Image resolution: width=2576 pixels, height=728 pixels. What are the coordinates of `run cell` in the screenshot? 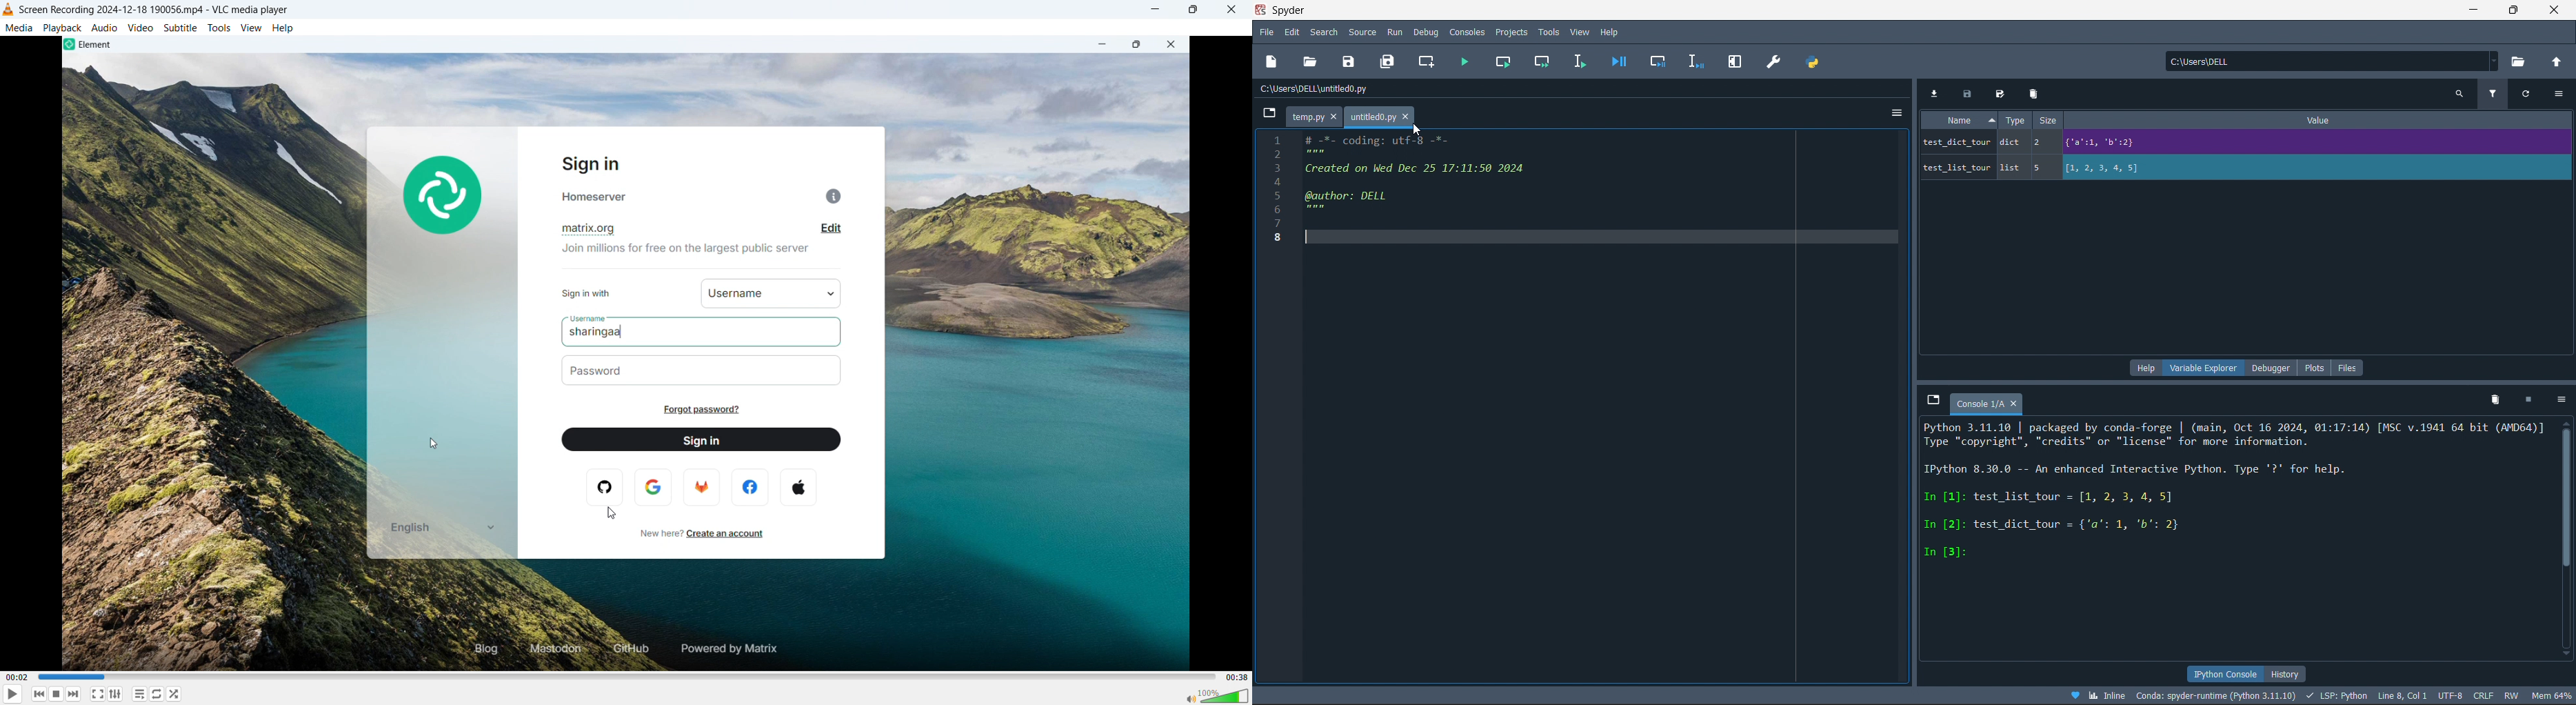 It's located at (1502, 61).